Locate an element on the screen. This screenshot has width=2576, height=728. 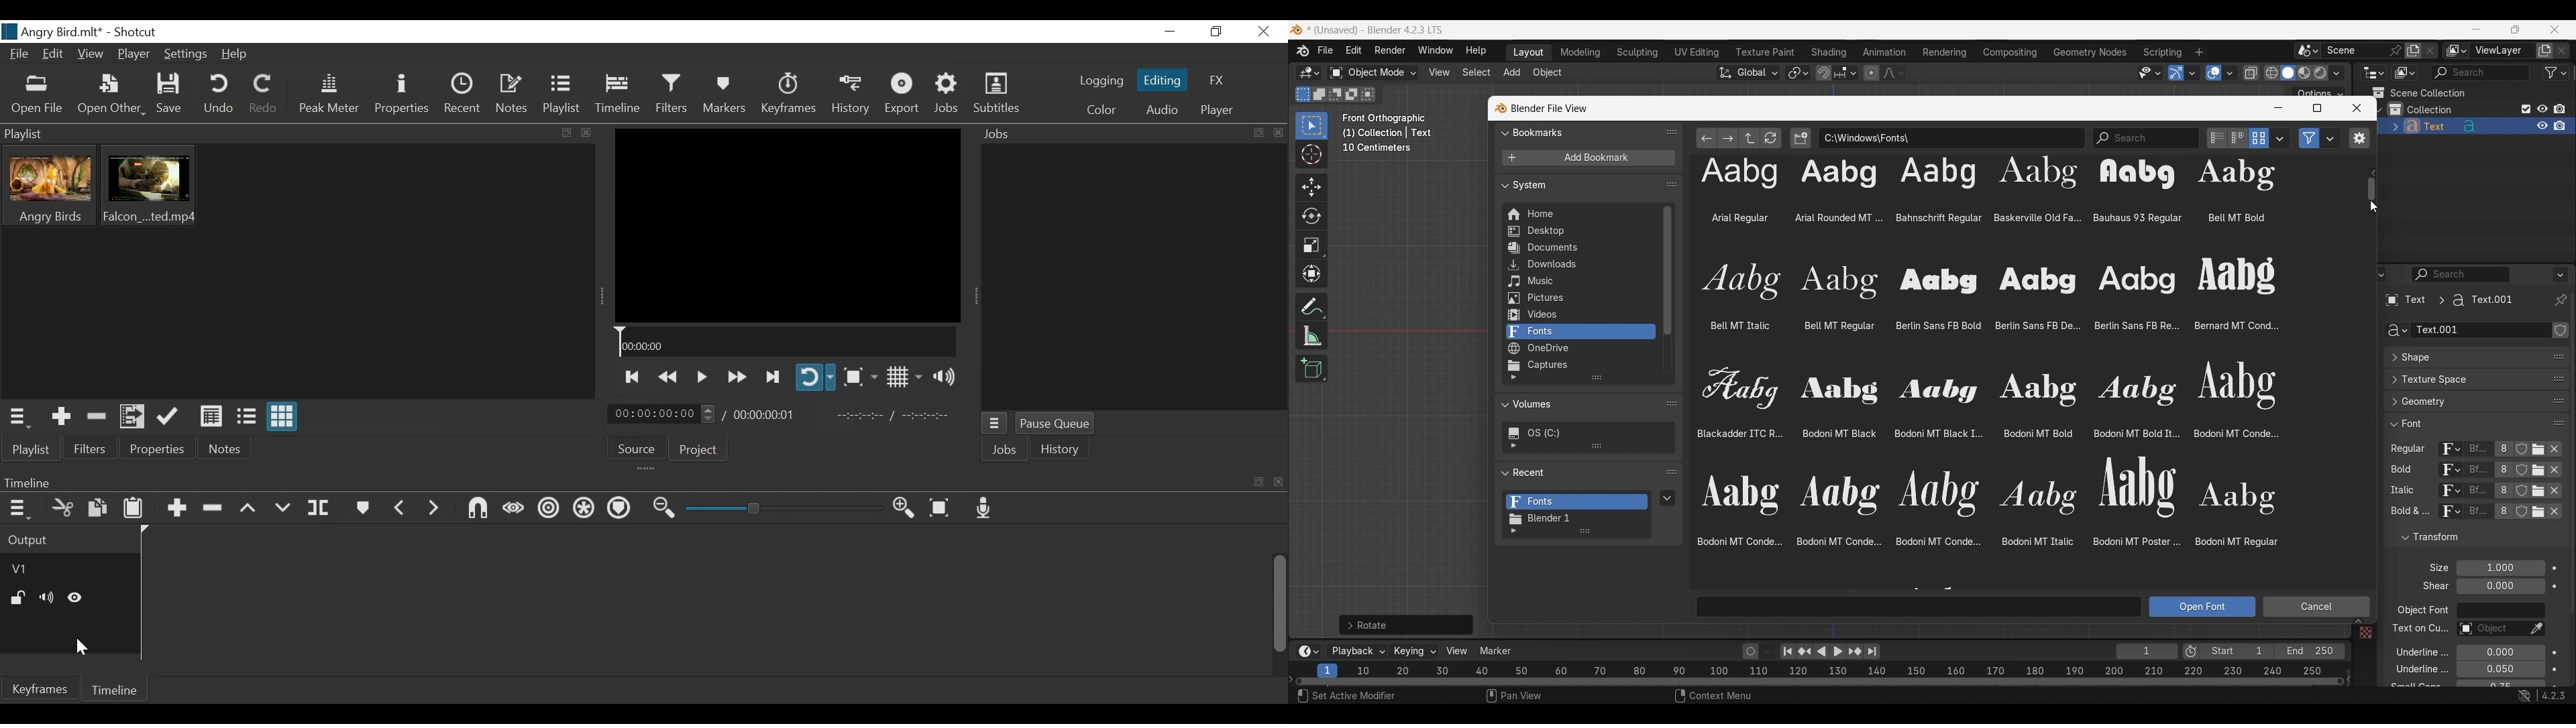
 is located at coordinates (1101, 110).